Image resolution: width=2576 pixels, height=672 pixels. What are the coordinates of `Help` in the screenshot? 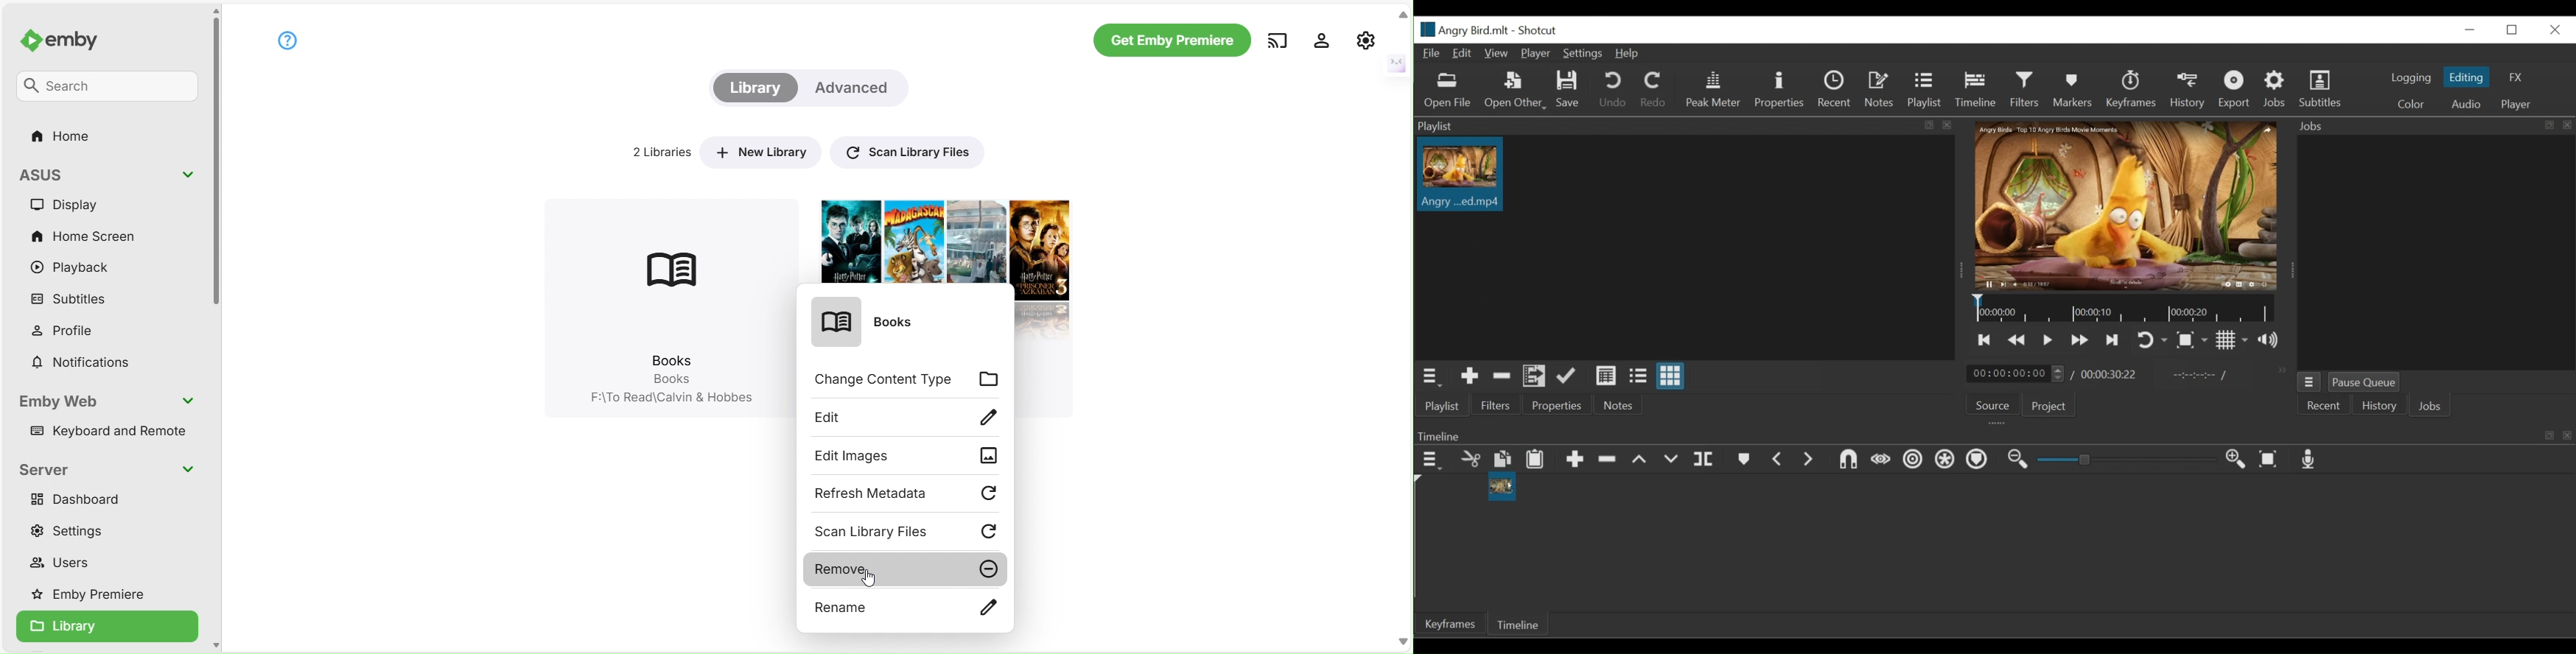 It's located at (1631, 54).